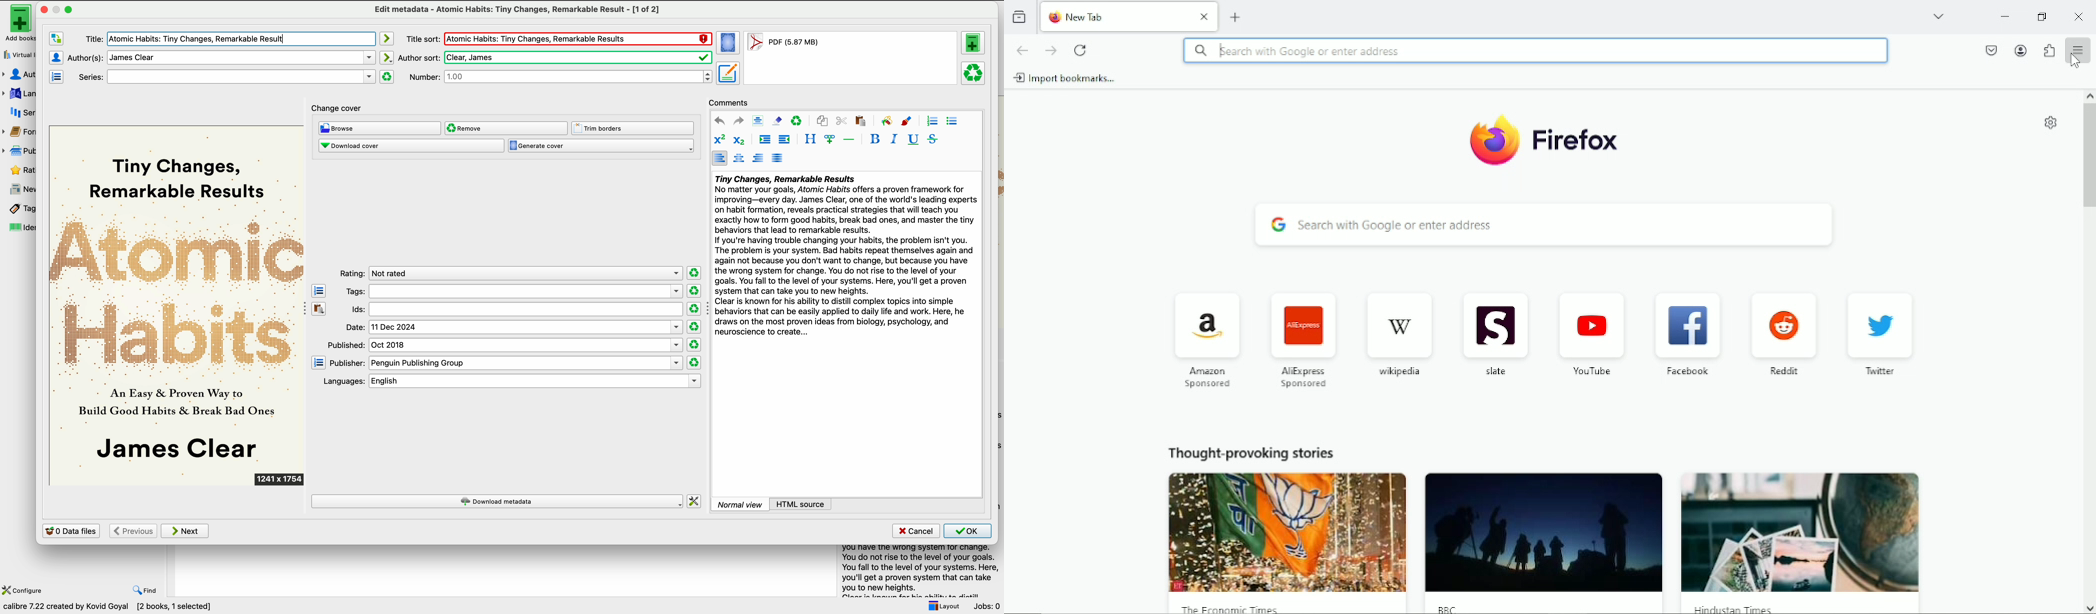 The height and width of the screenshot is (616, 2100). What do you see at coordinates (18, 209) in the screenshot?
I see `tags` at bounding box center [18, 209].